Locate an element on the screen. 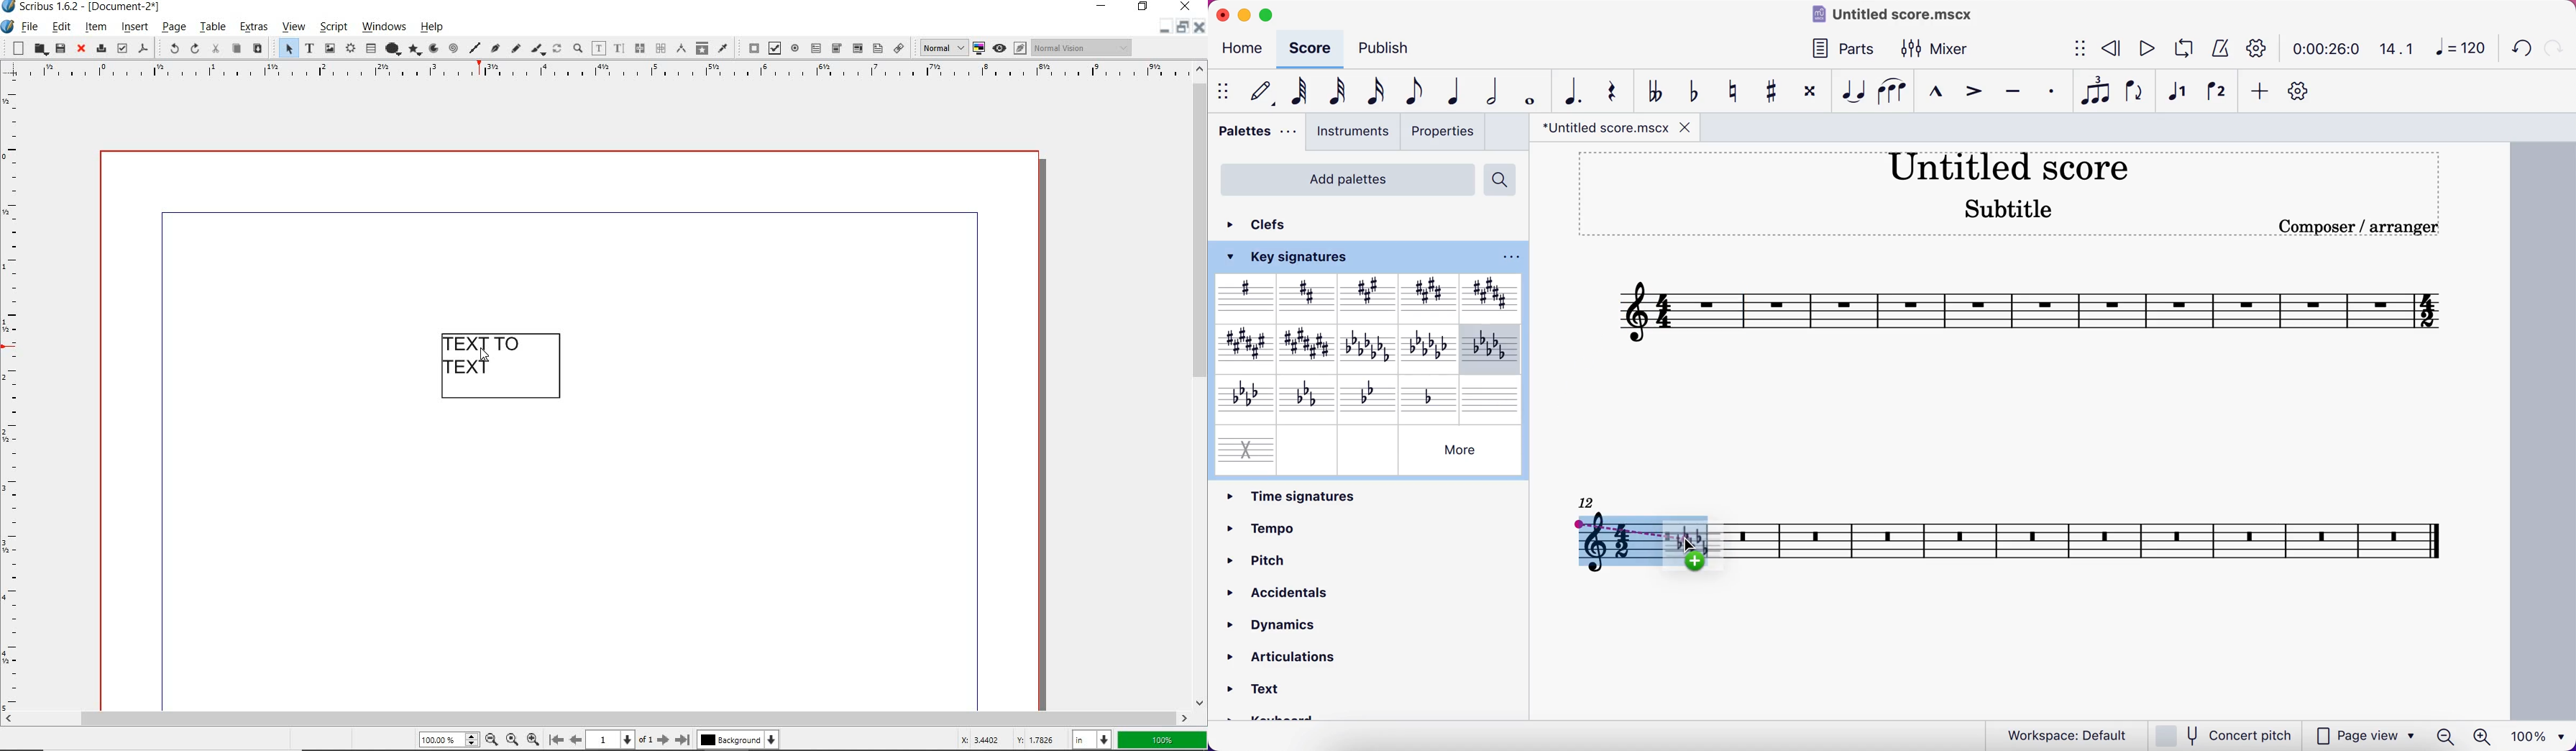 This screenshot has width=2576, height=756. loop playback is located at coordinates (2182, 48).